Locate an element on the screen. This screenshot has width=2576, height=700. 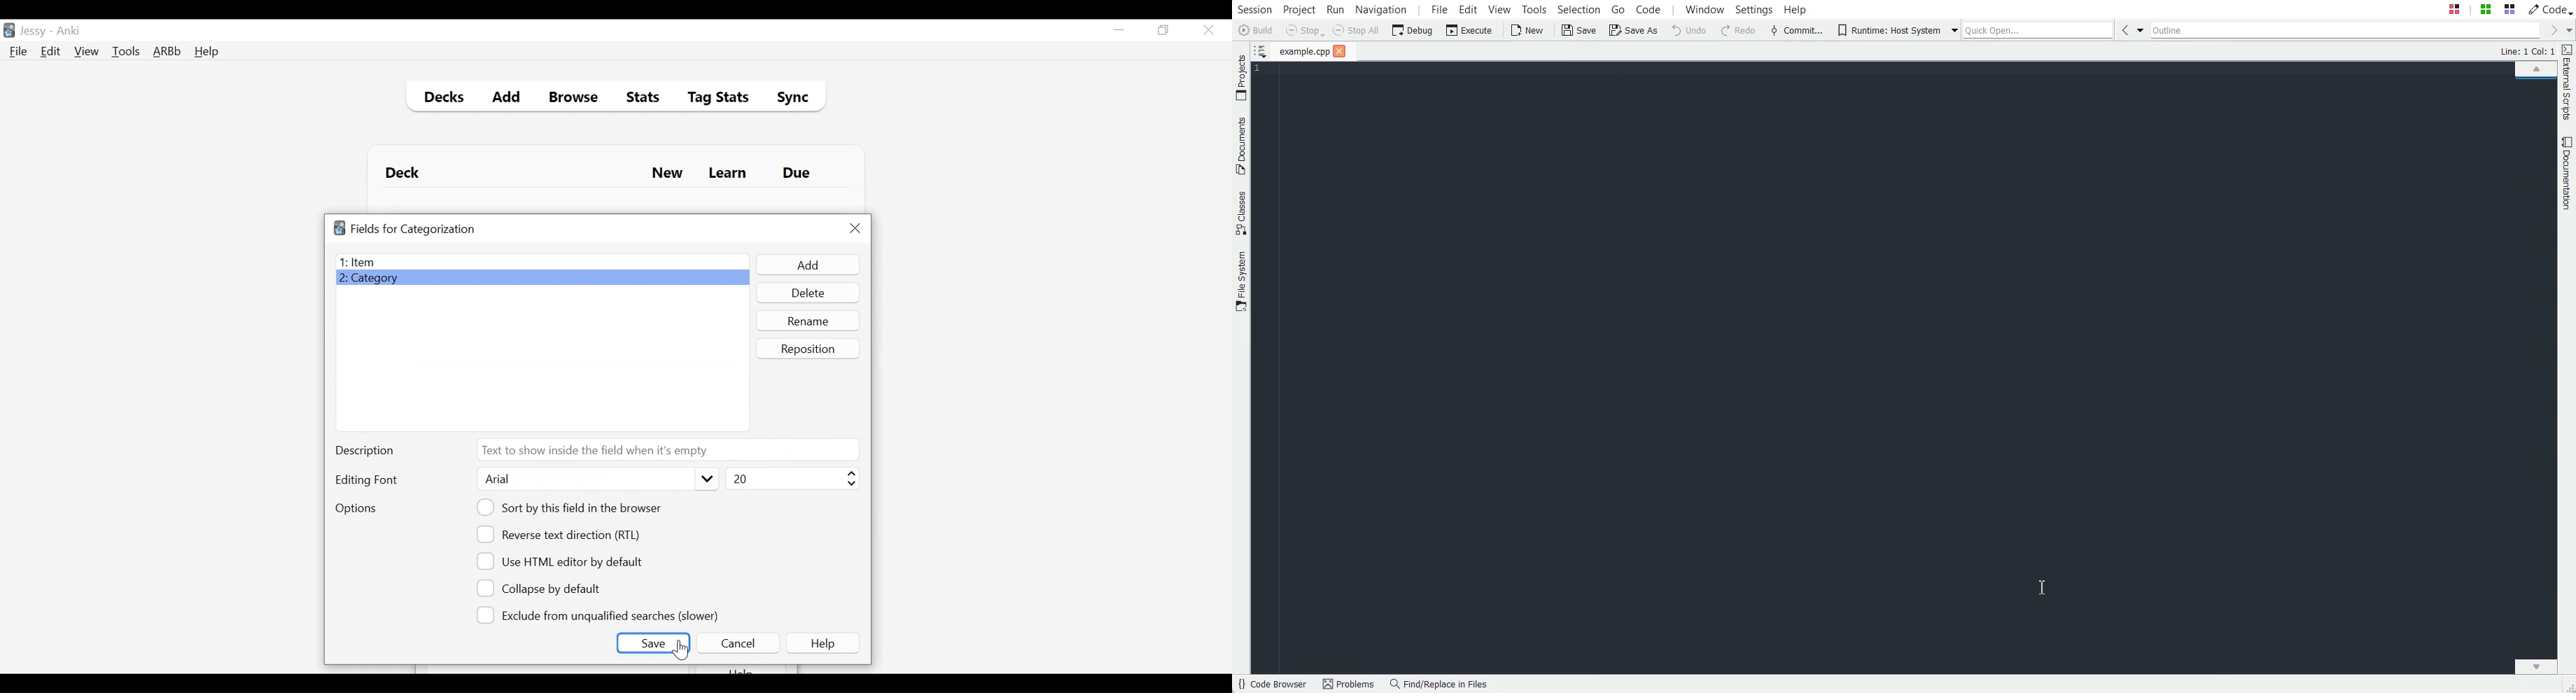
Category is located at coordinates (542, 278).